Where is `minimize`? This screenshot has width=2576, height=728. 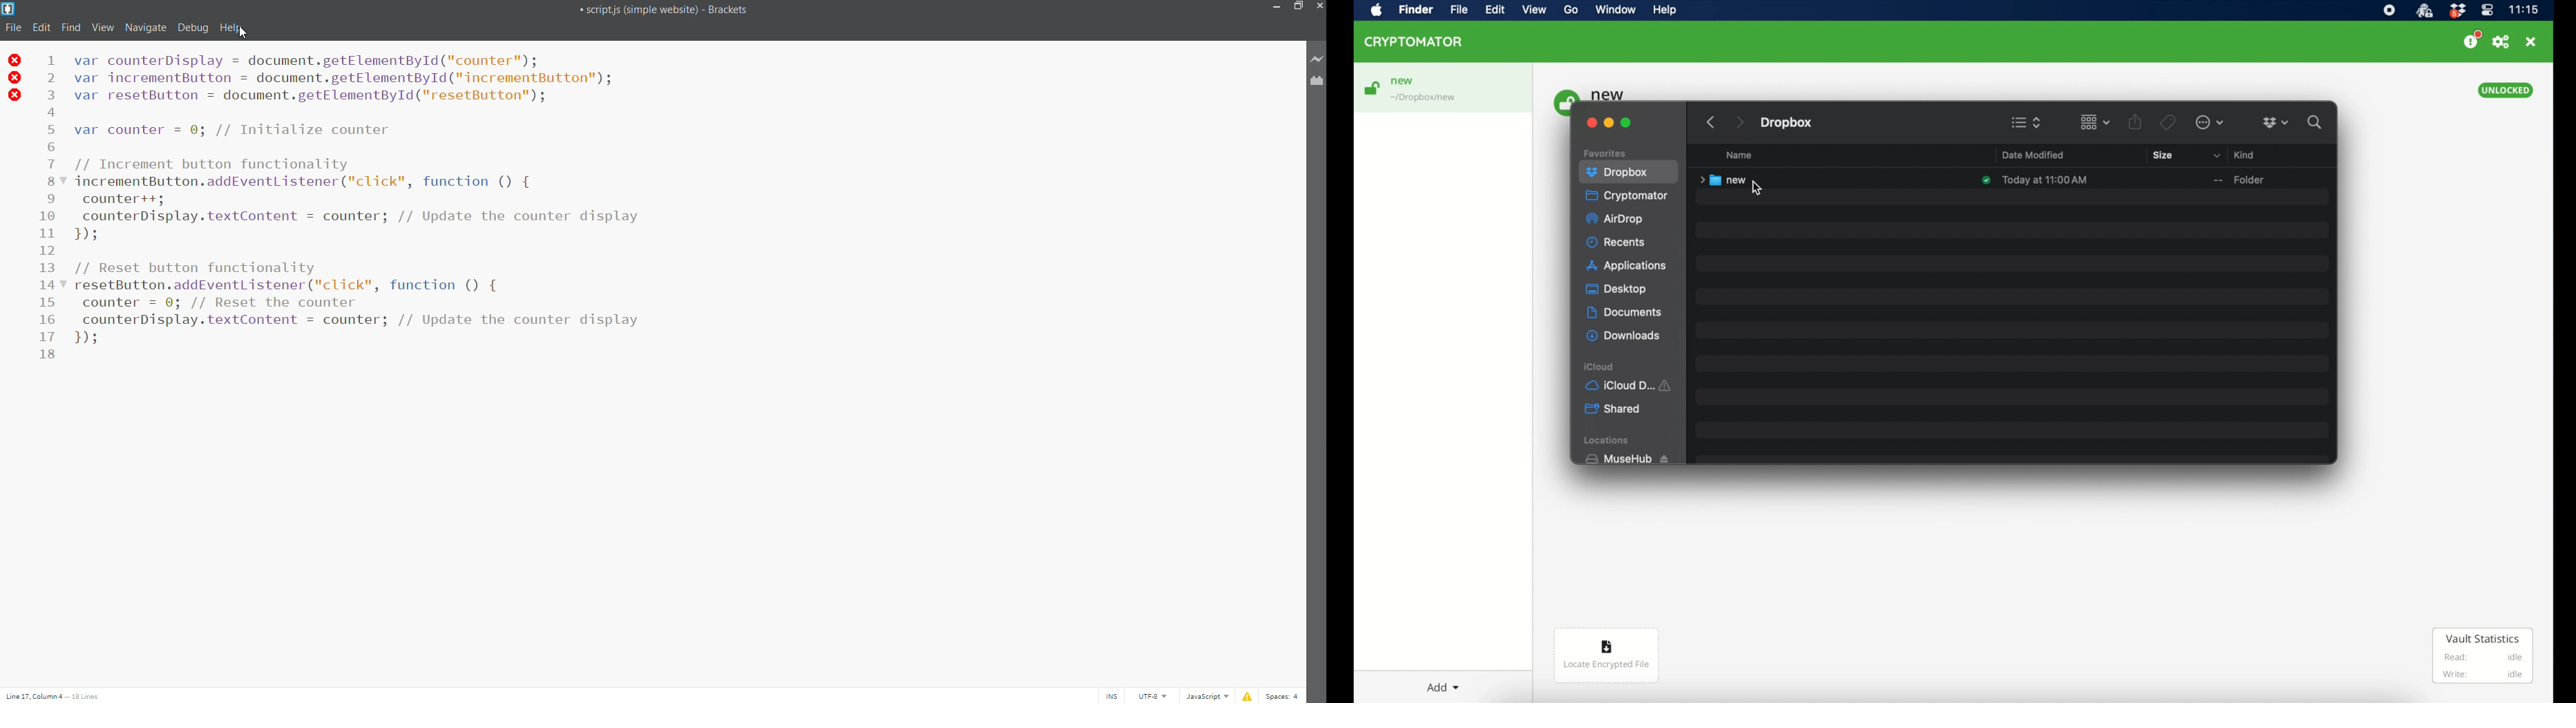 minimize is located at coordinates (1277, 8).